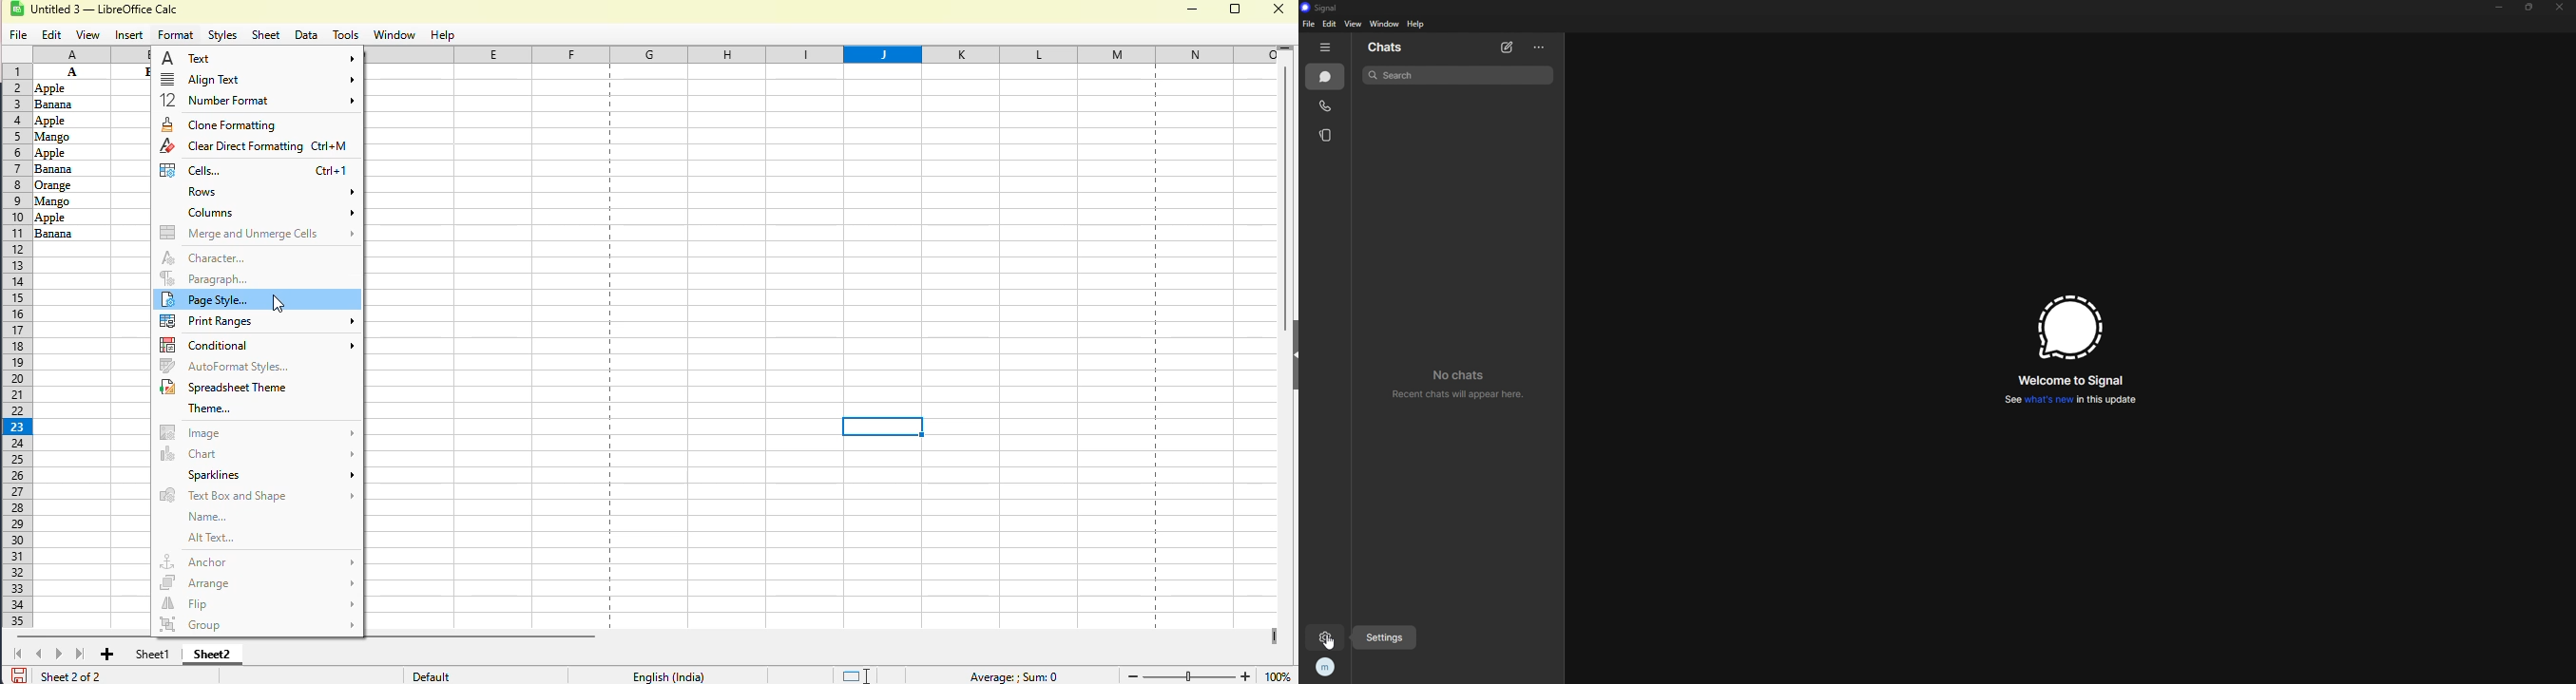  Describe the element at coordinates (39, 654) in the screenshot. I see `scroll to previous sheet` at that location.